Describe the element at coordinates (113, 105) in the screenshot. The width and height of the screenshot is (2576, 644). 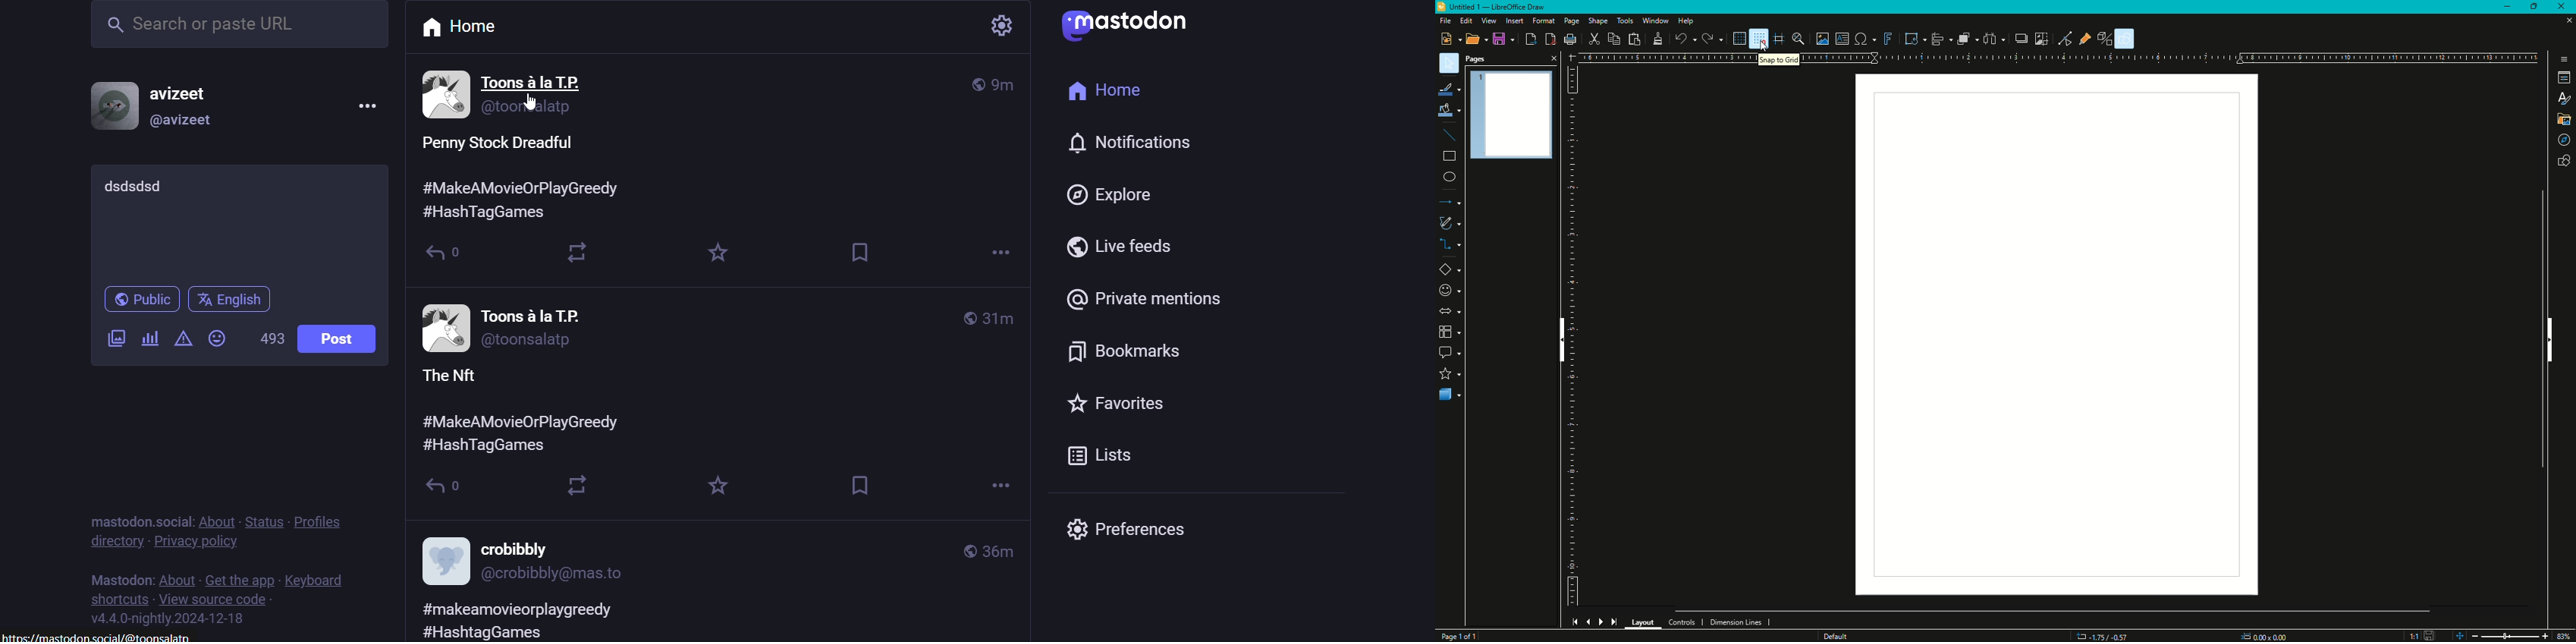
I see `profile picture` at that location.